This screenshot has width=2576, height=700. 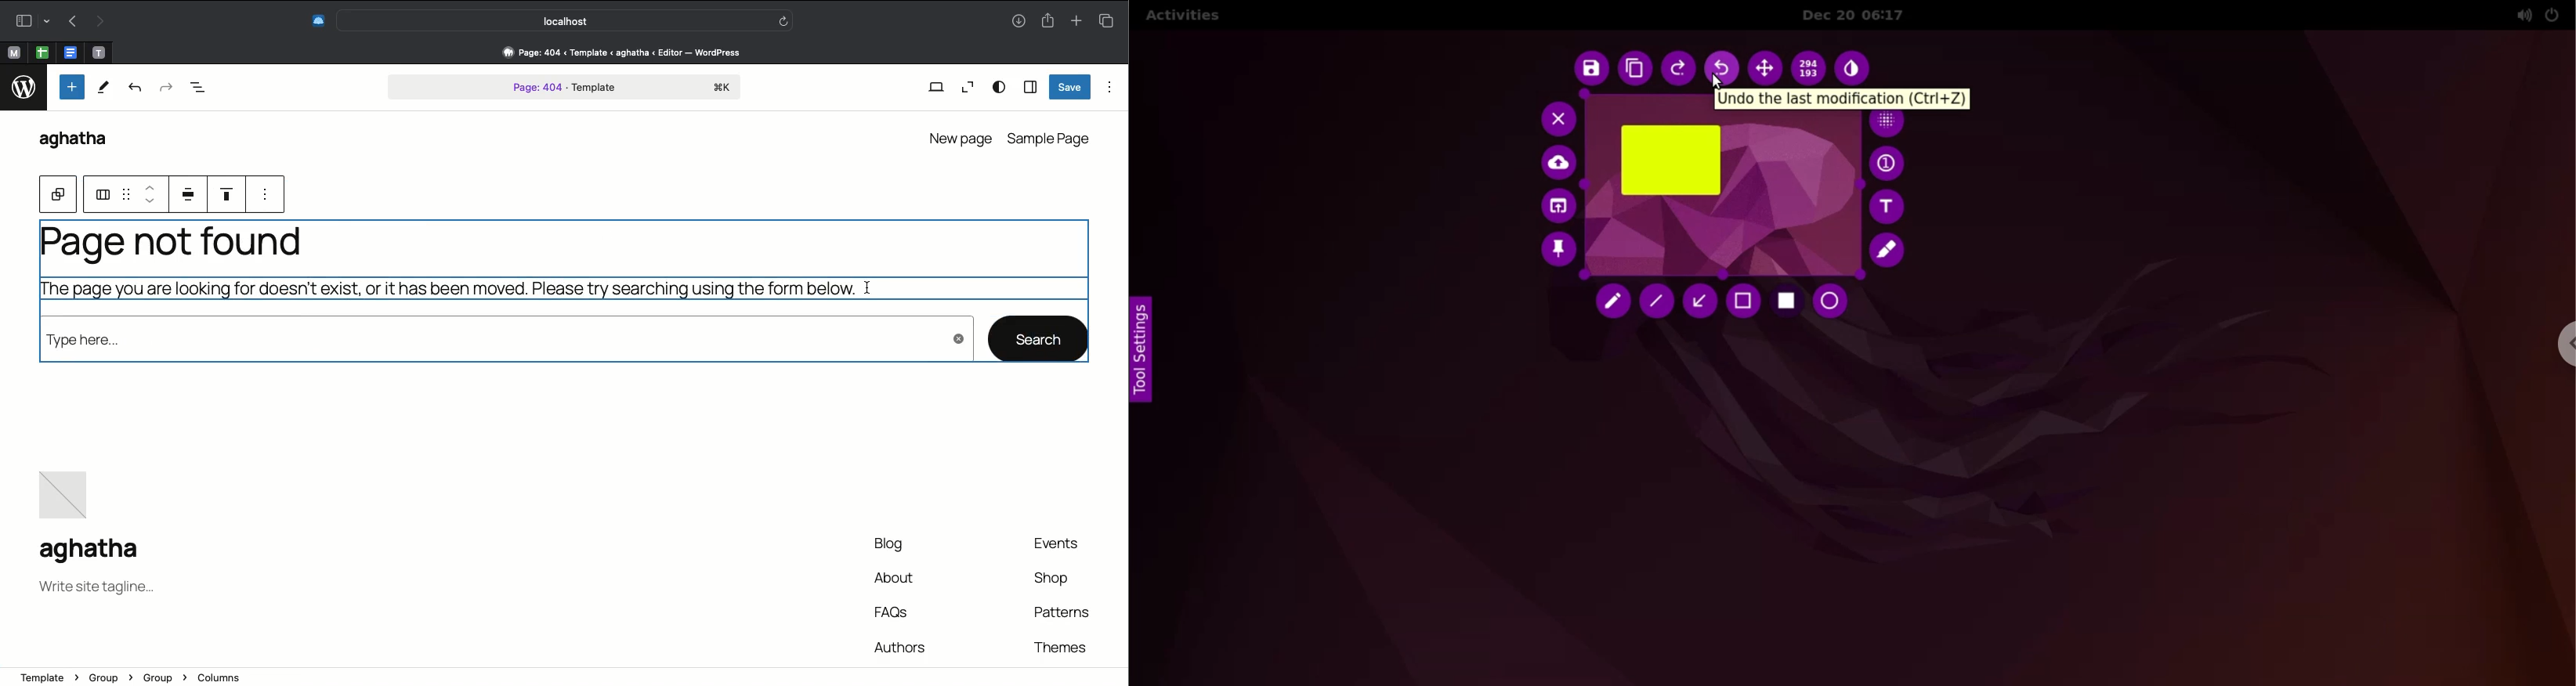 What do you see at coordinates (73, 20) in the screenshot?
I see `Undo` at bounding box center [73, 20].